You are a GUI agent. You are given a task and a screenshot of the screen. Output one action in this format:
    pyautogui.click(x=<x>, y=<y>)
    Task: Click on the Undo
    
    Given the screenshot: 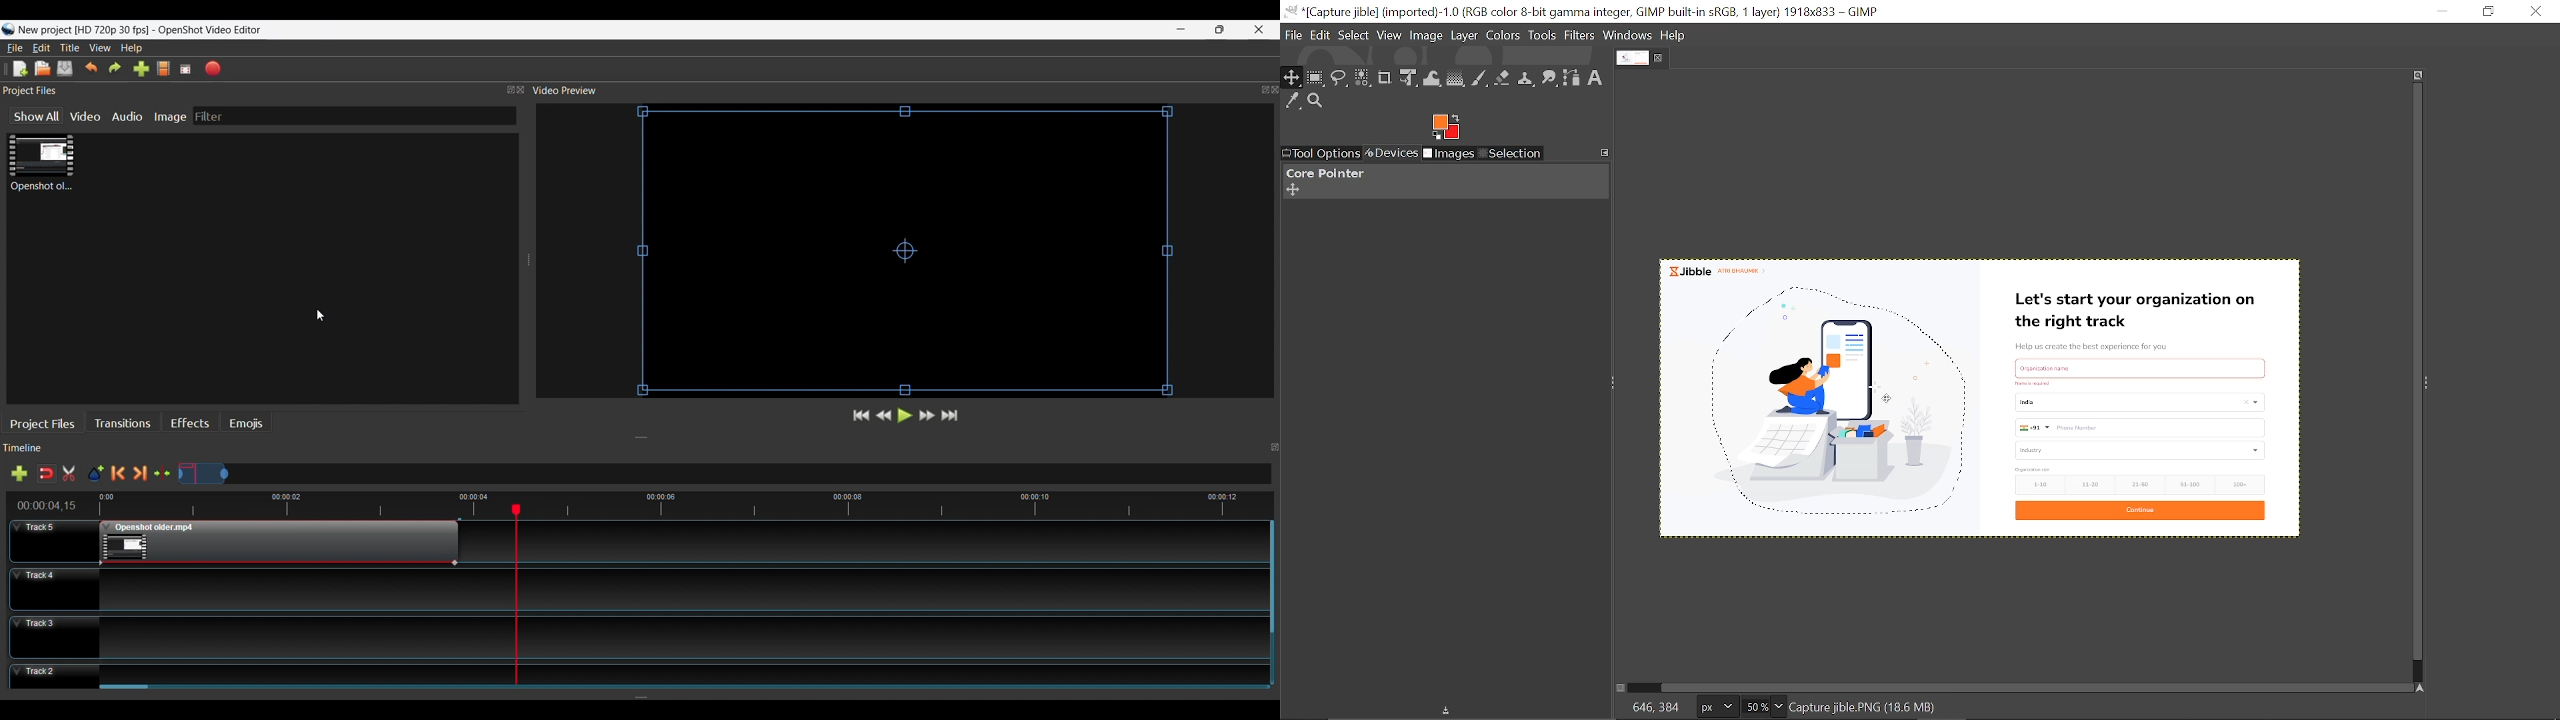 What is the action you would take?
    pyautogui.click(x=91, y=69)
    